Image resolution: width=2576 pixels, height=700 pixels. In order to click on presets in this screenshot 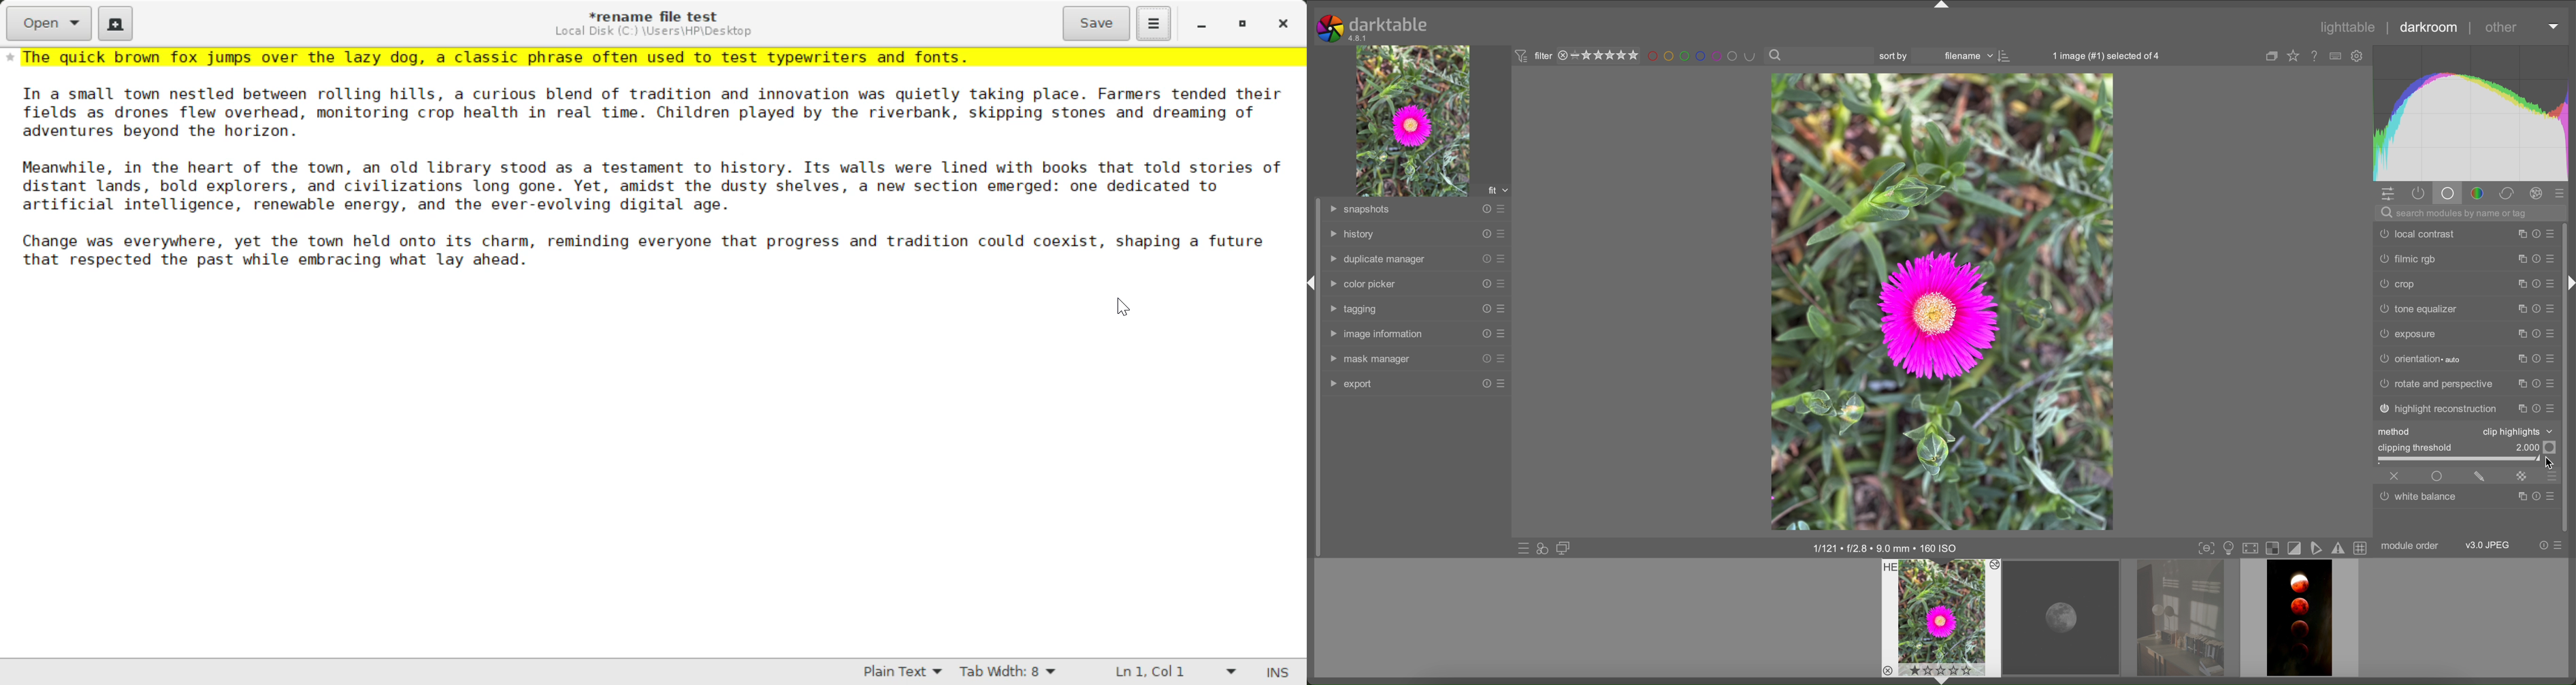, I will do `click(2552, 309)`.